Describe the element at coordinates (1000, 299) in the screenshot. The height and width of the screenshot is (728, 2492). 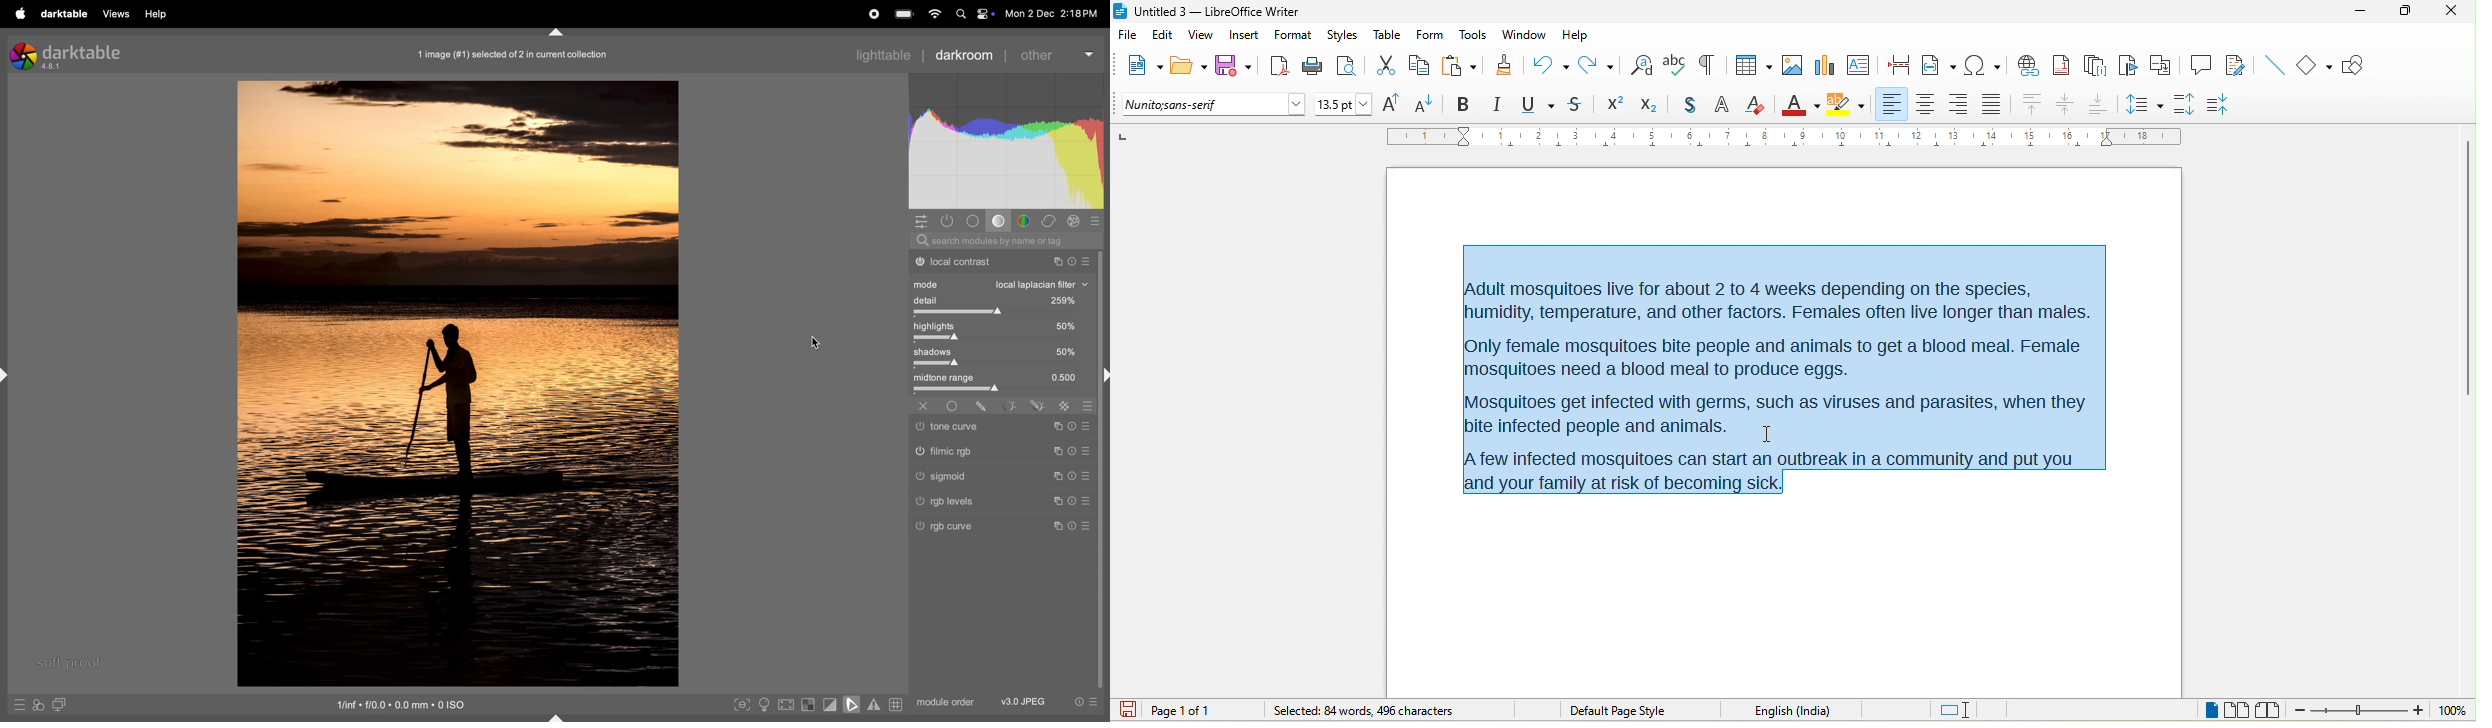
I see `detail` at that location.